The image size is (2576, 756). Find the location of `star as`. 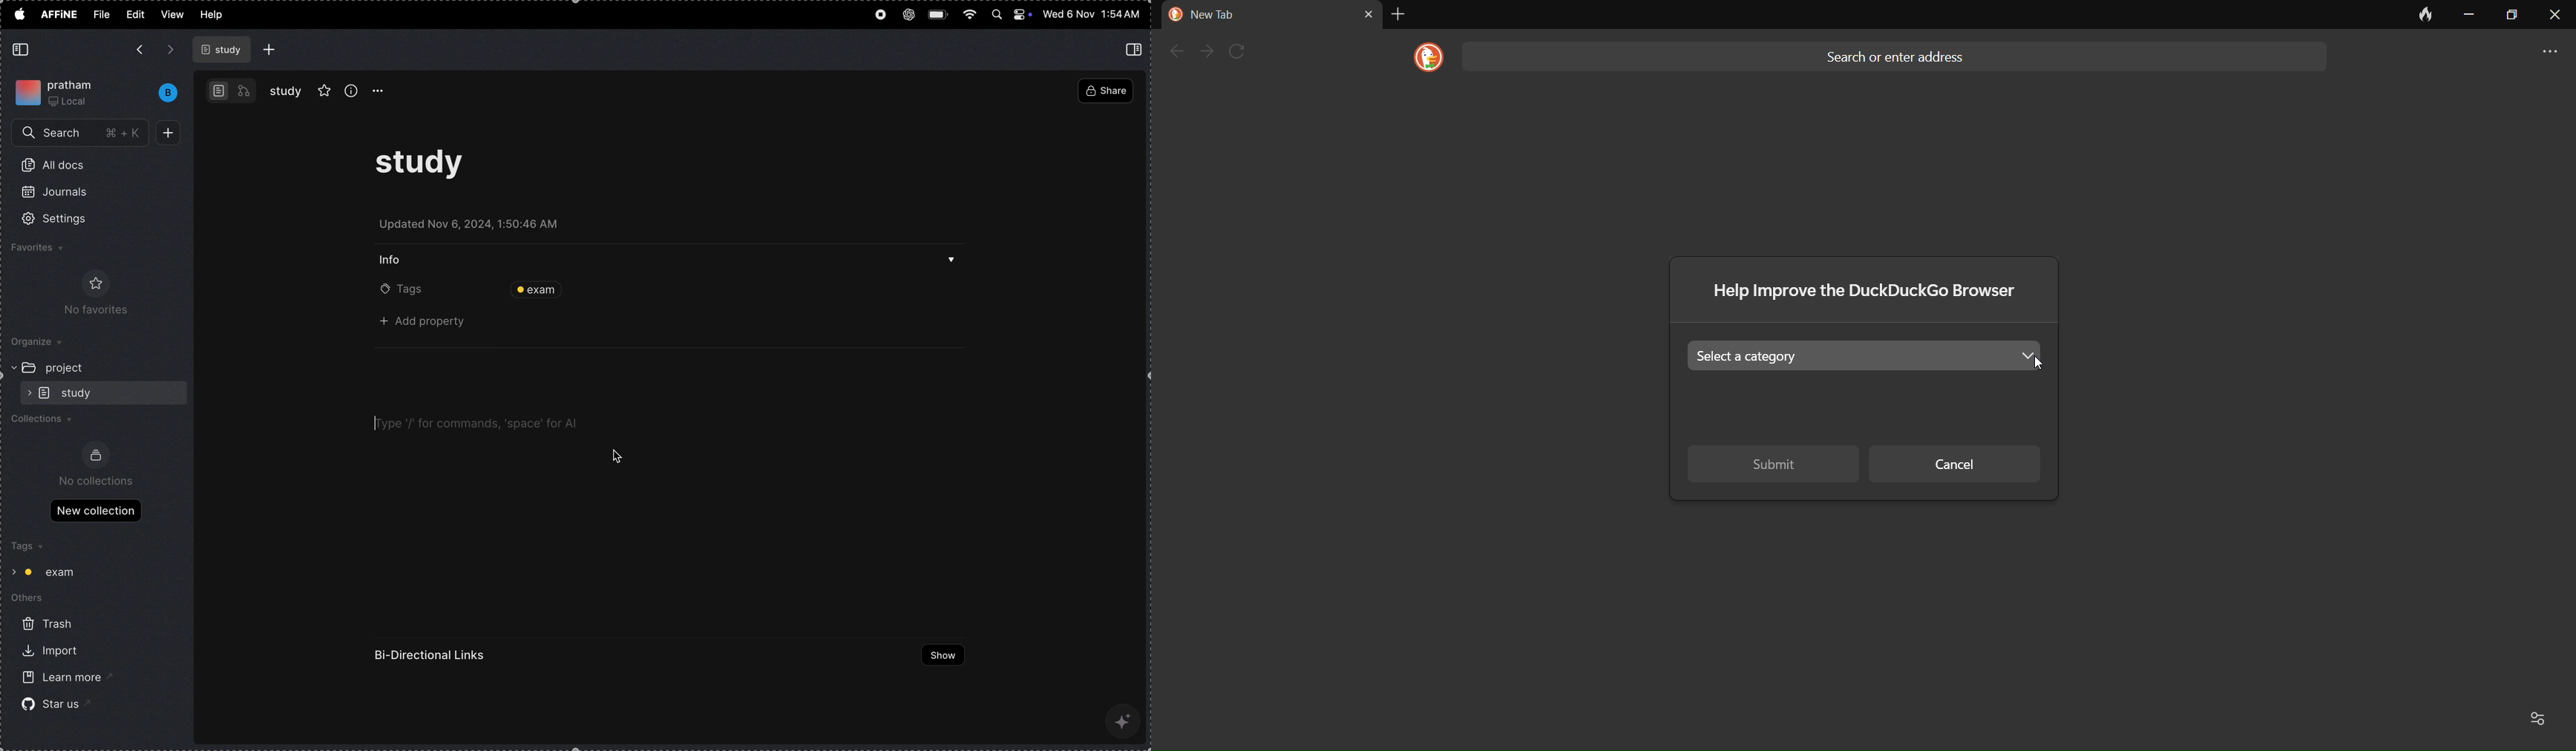

star as is located at coordinates (50, 704).